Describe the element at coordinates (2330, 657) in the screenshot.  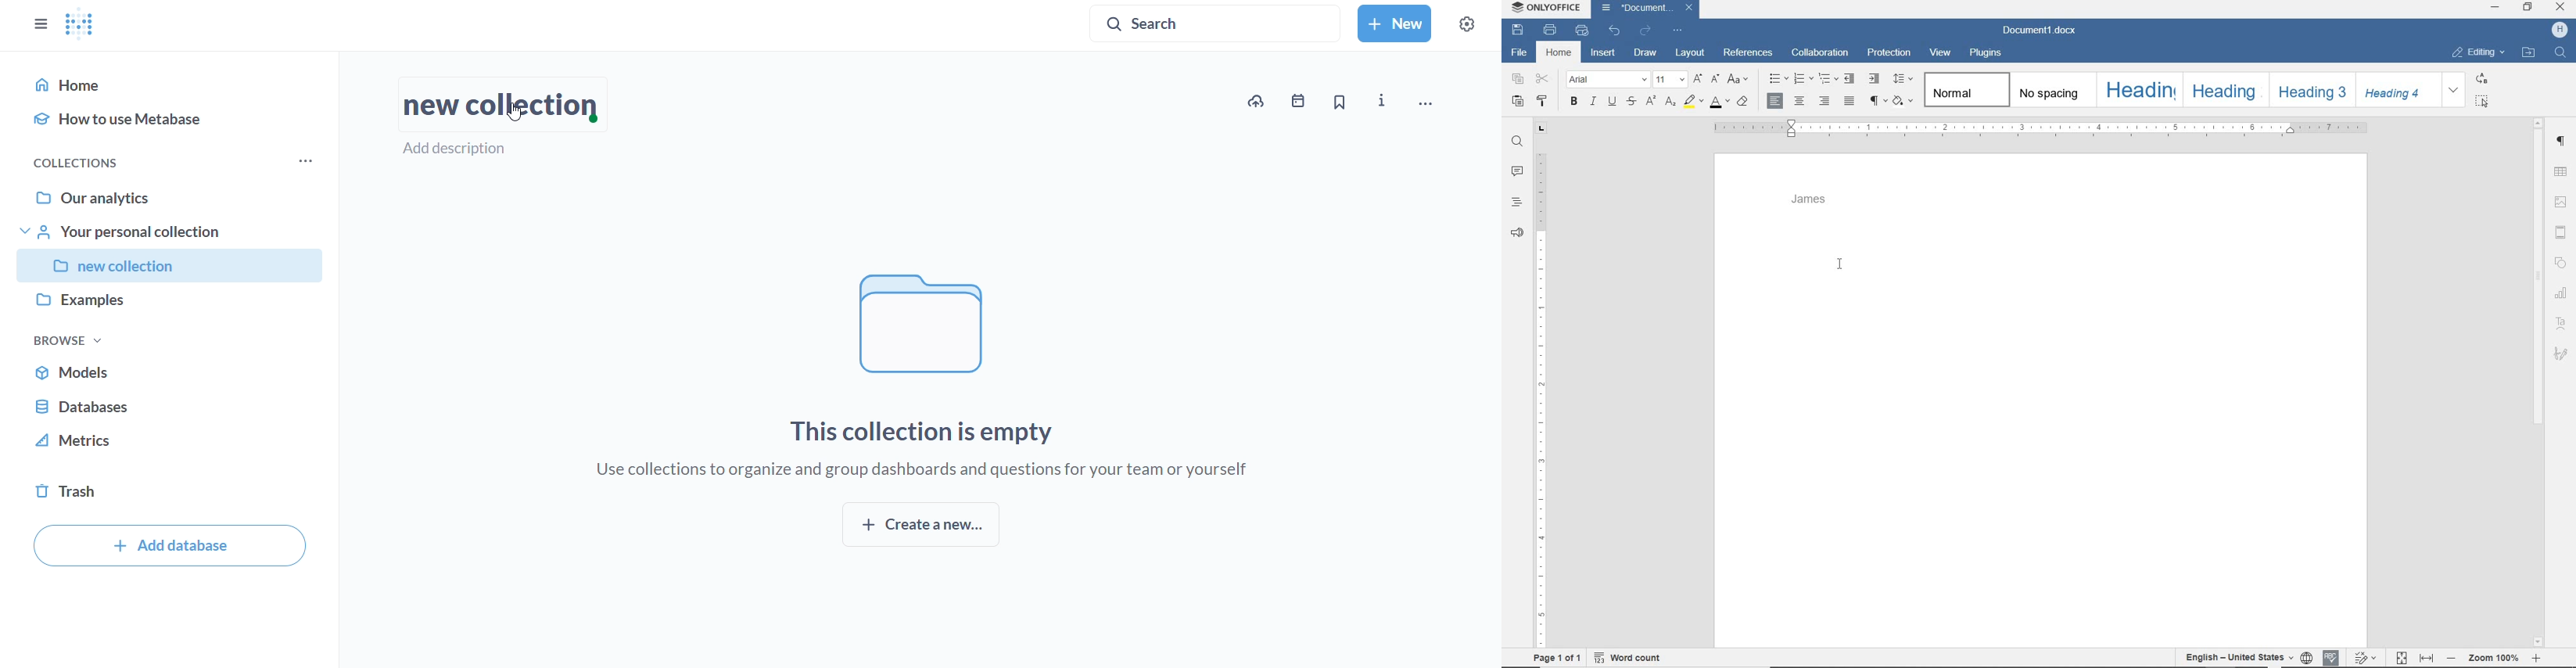
I see `spellchecking` at that location.